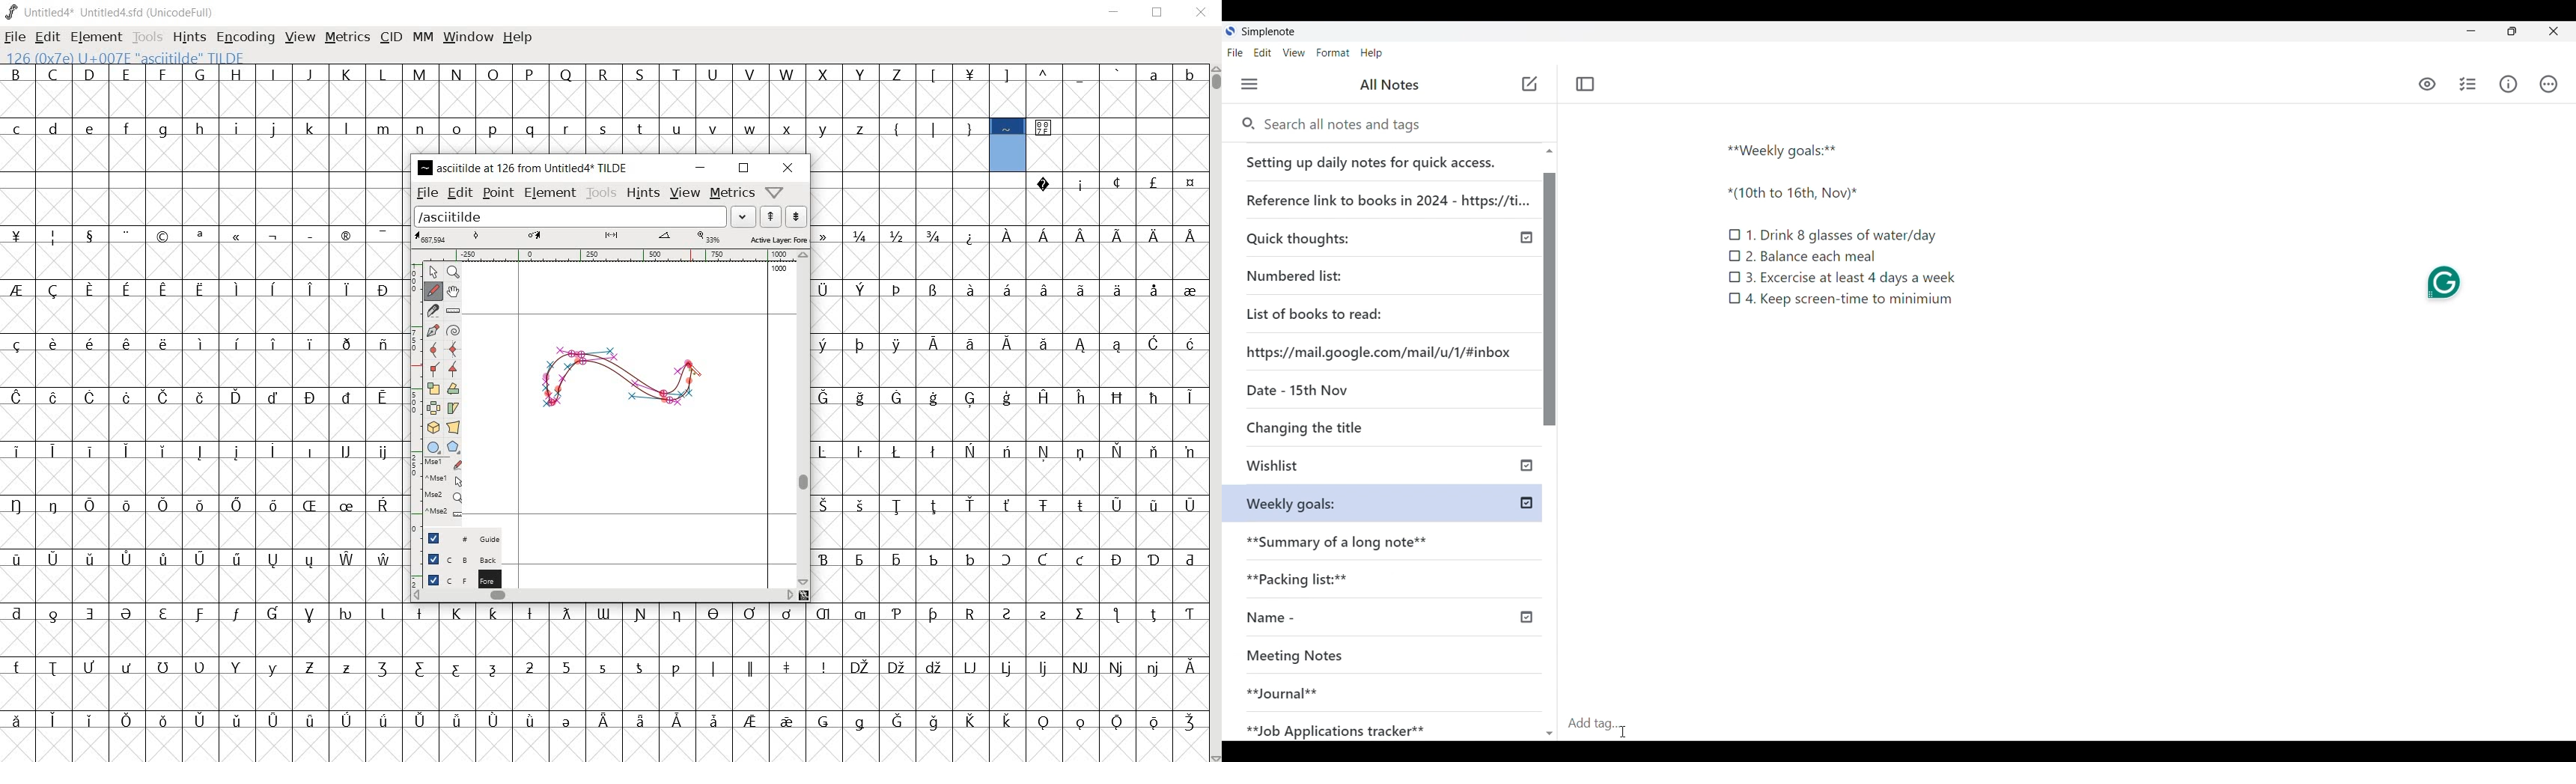  Describe the element at coordinates (1527, 464) in the screenshot. I see `published` at that location.